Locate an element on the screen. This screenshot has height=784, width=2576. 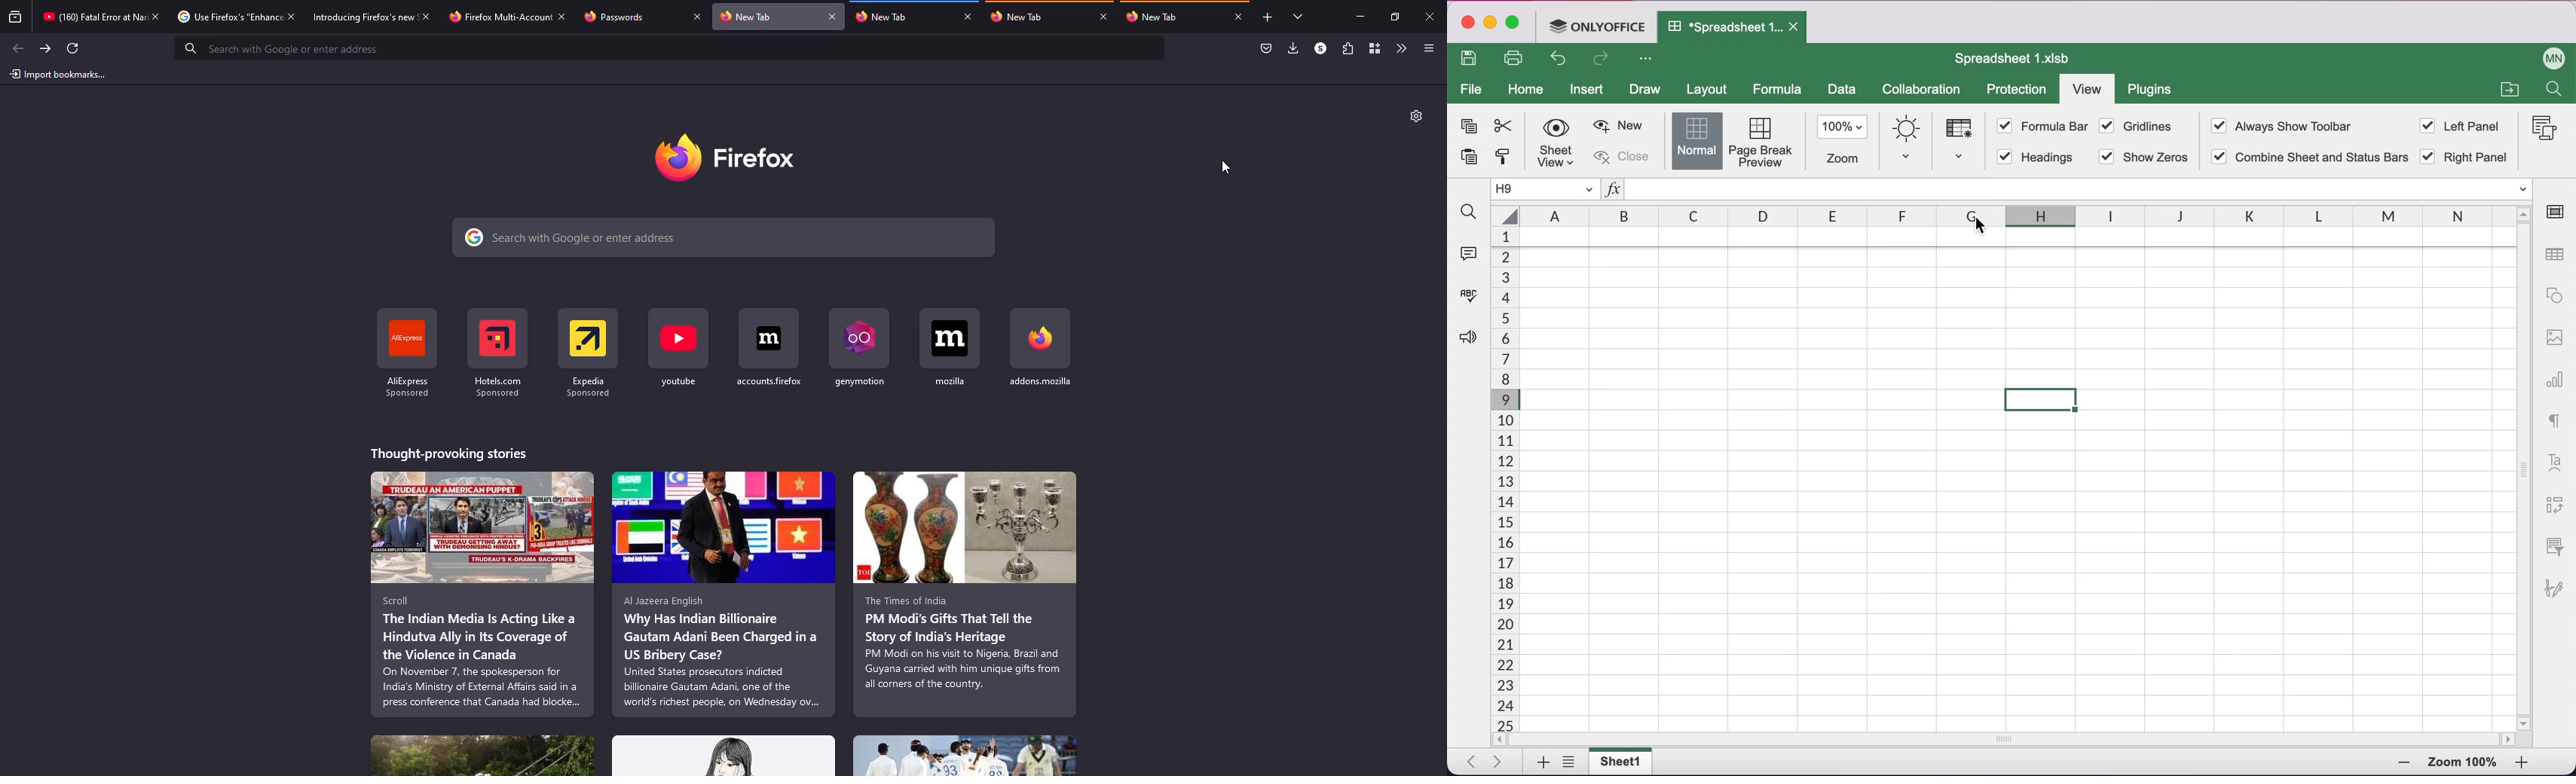
user is located at coordinates (2548, 56).